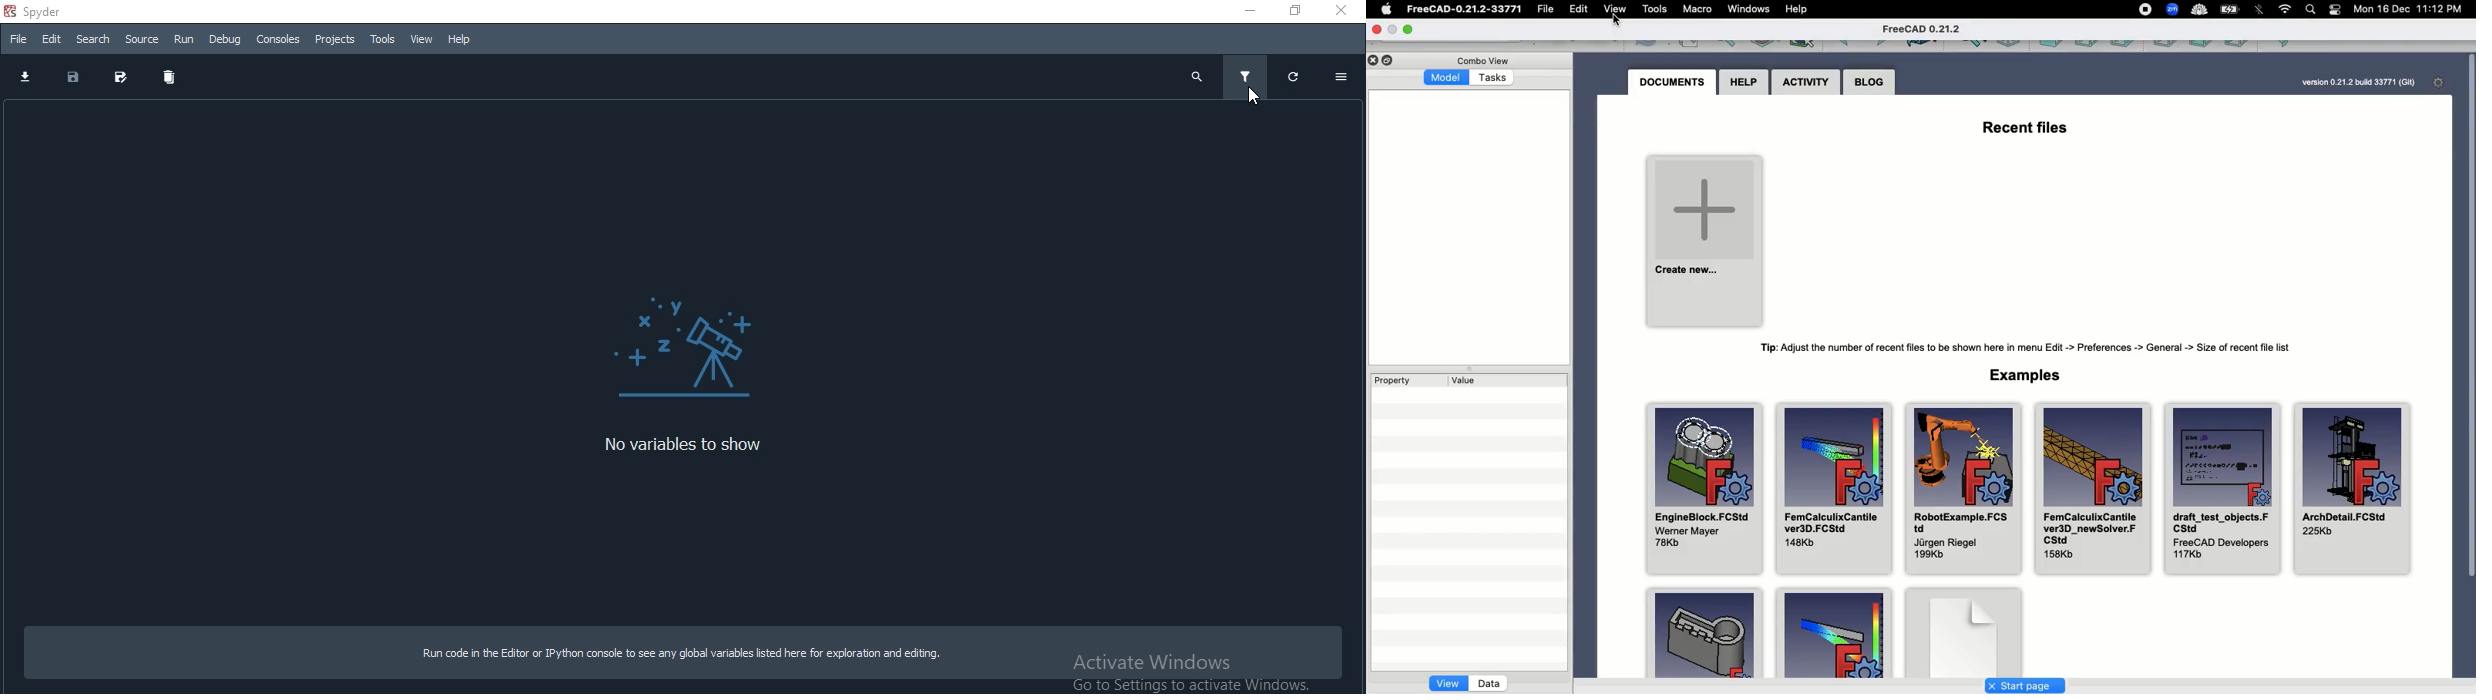  I want to click on RobotExample.FCStd Jiirgen Riegel 199Kb, so click(1962, 490).